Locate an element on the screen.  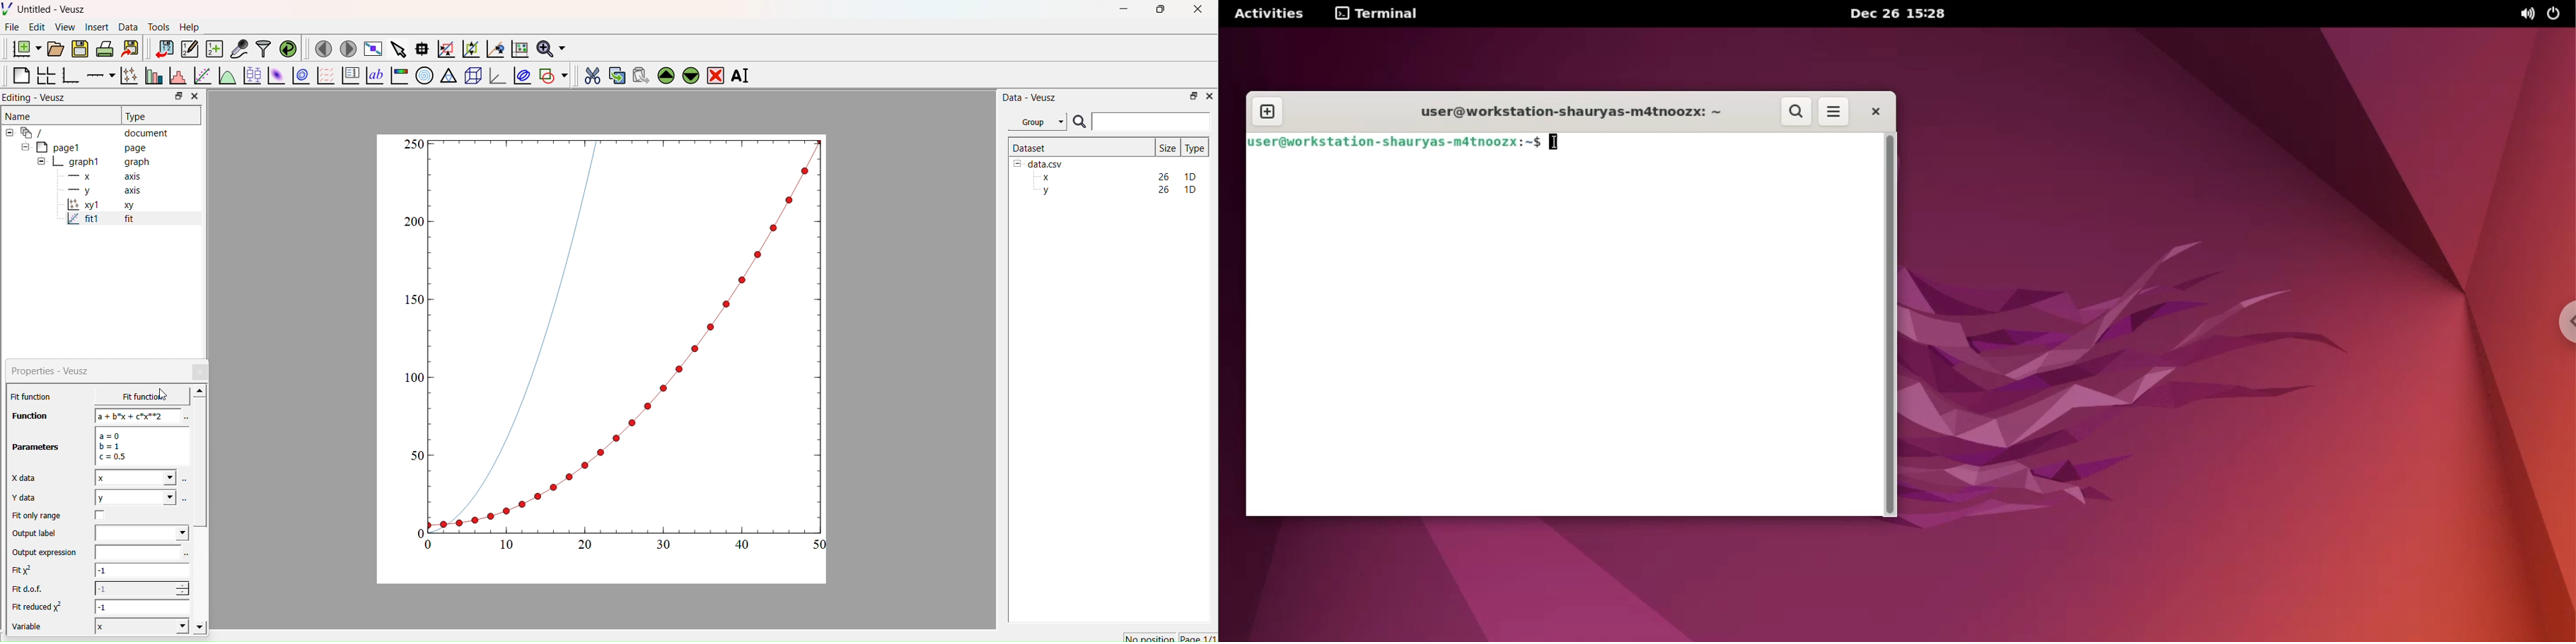
Copy is located at coordinates (614, 74).